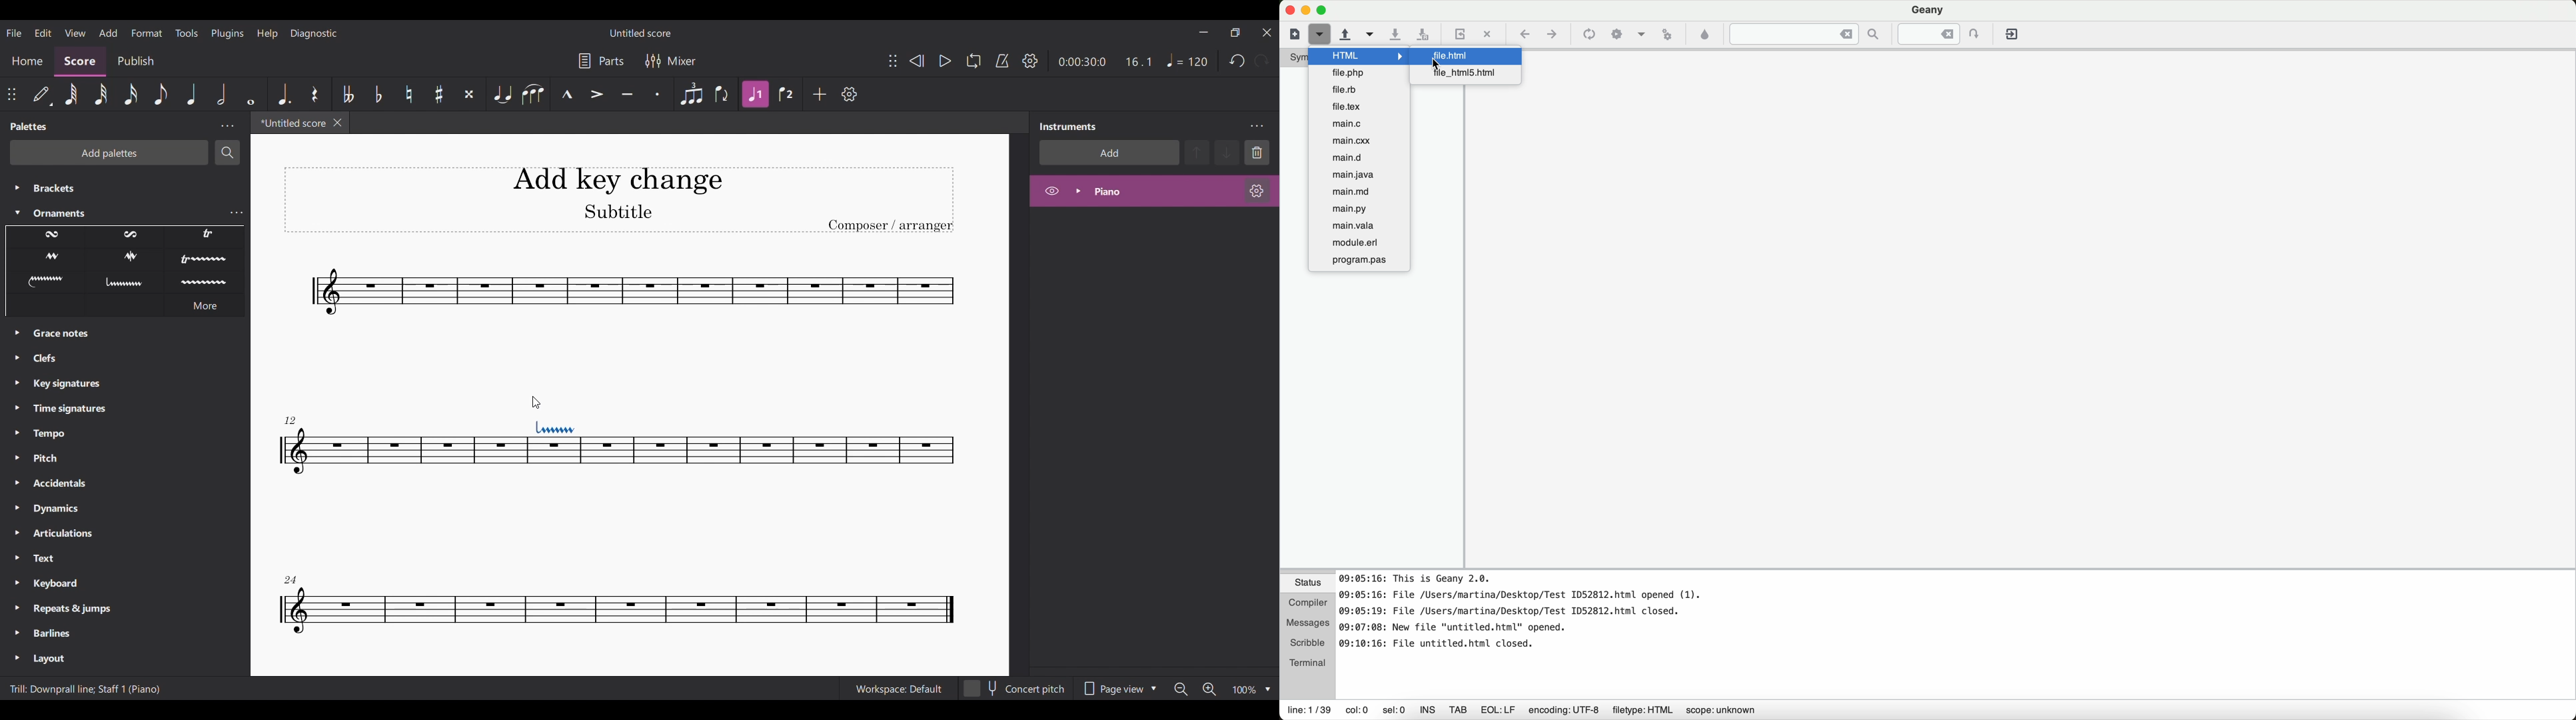 The image size is (2576, 728). What do you see at coordinates (566, 94) in the screenshot?
I see `Marcato` at bounding box center [566, 94].